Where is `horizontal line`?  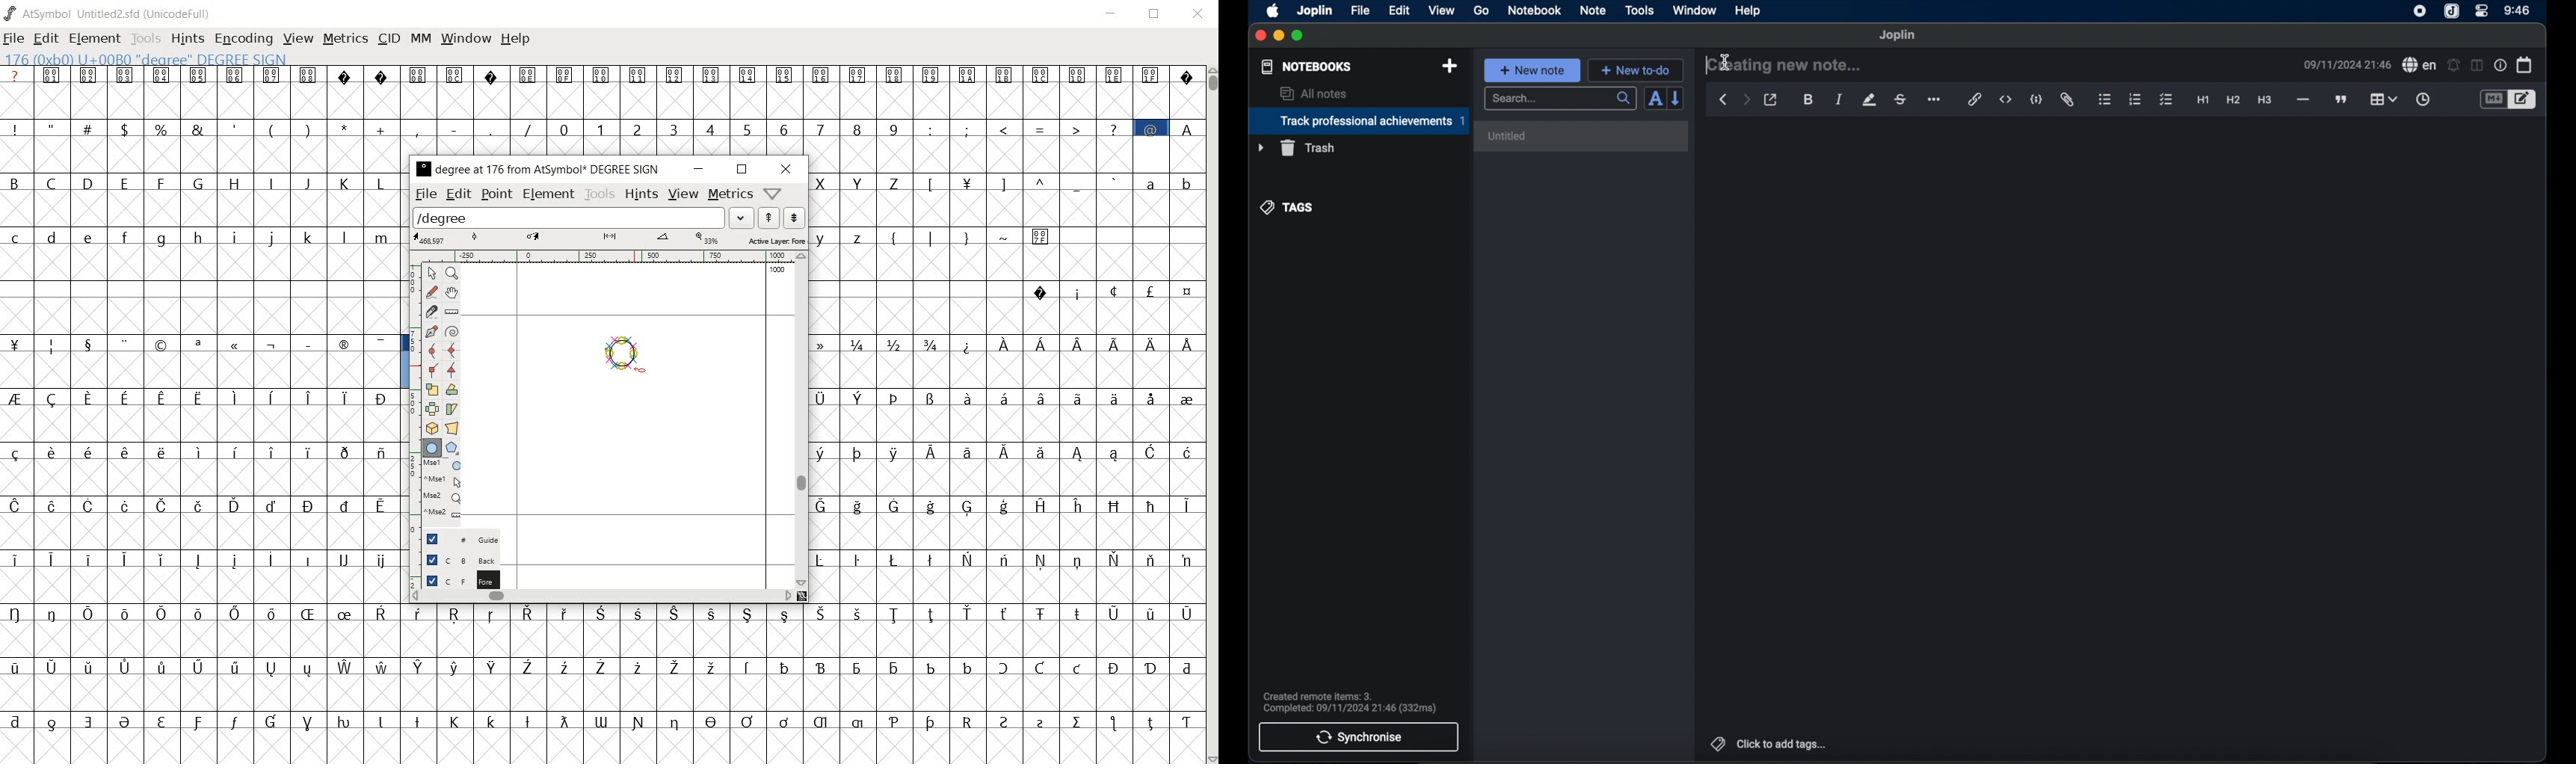
horizontal line is located at coordinates (2303, 100).